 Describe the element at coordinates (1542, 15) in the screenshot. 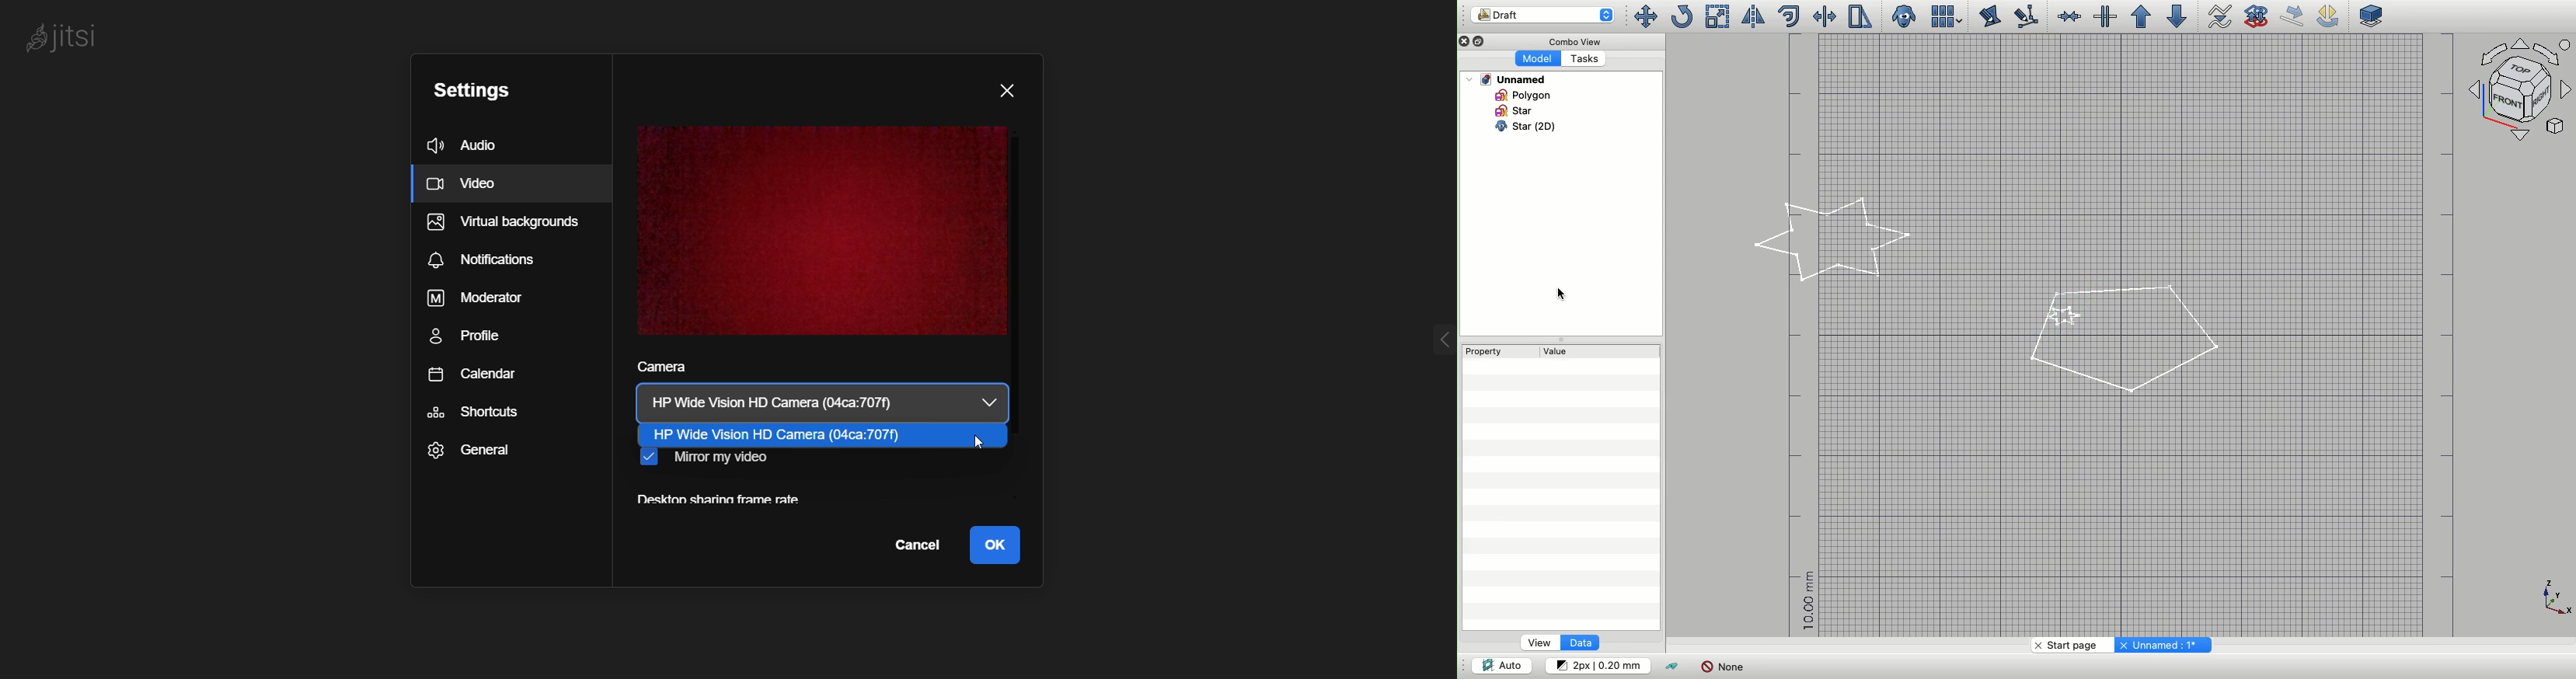

I see `Draft` at that location.